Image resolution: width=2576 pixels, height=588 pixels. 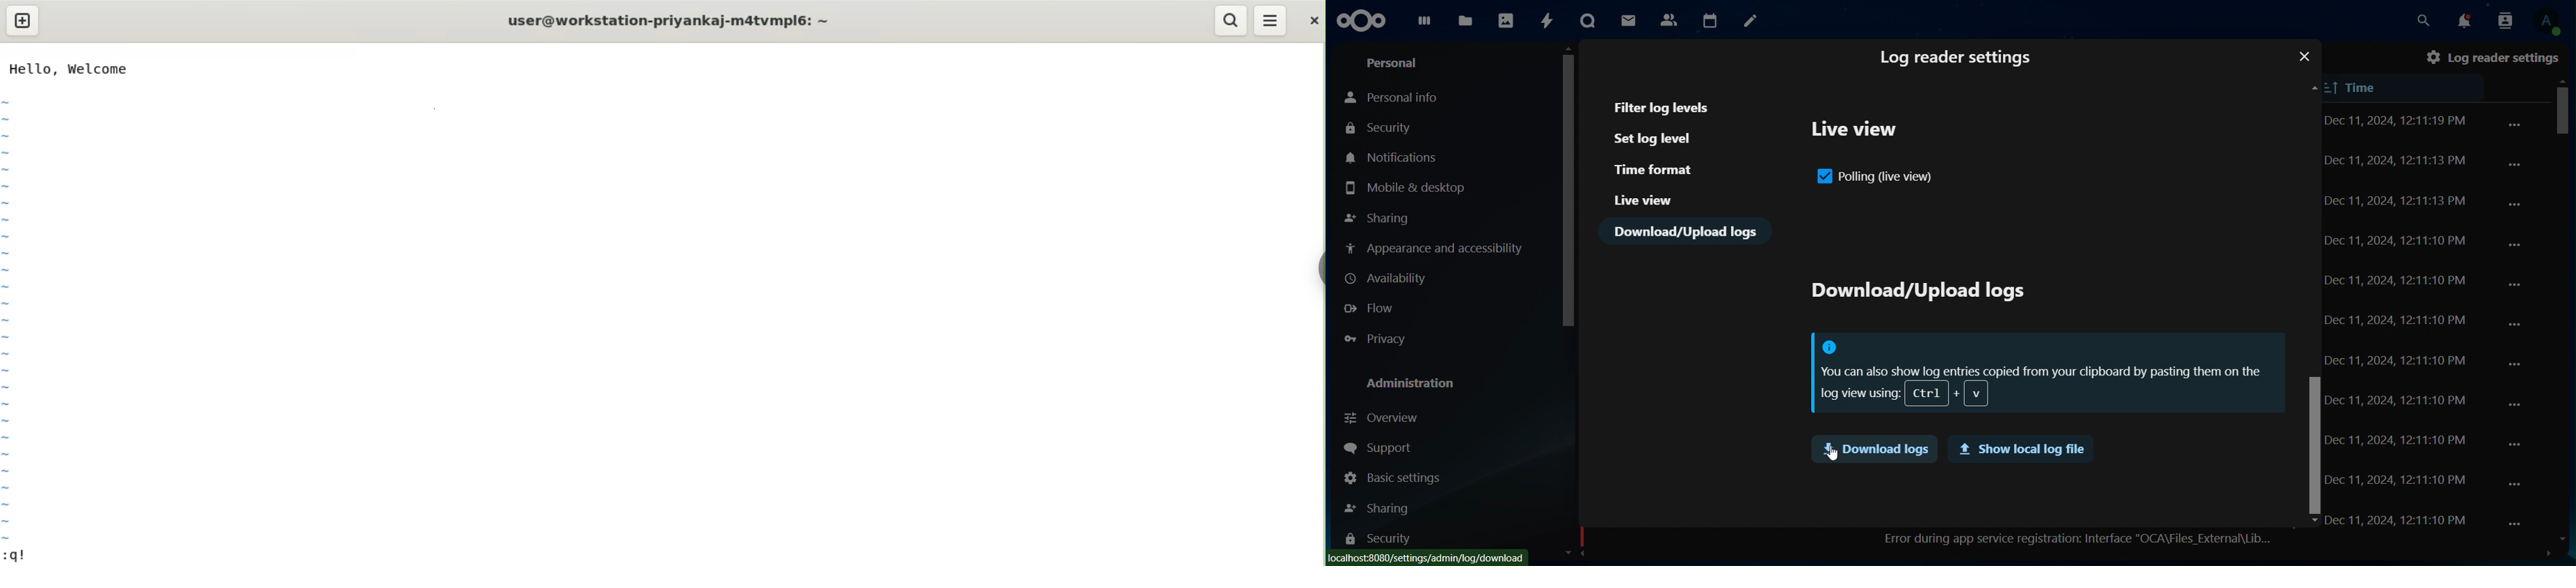 What do you see at coordinates (1916, 293) in the screenshot?
I see `text` at bounding box center [1916, 293].